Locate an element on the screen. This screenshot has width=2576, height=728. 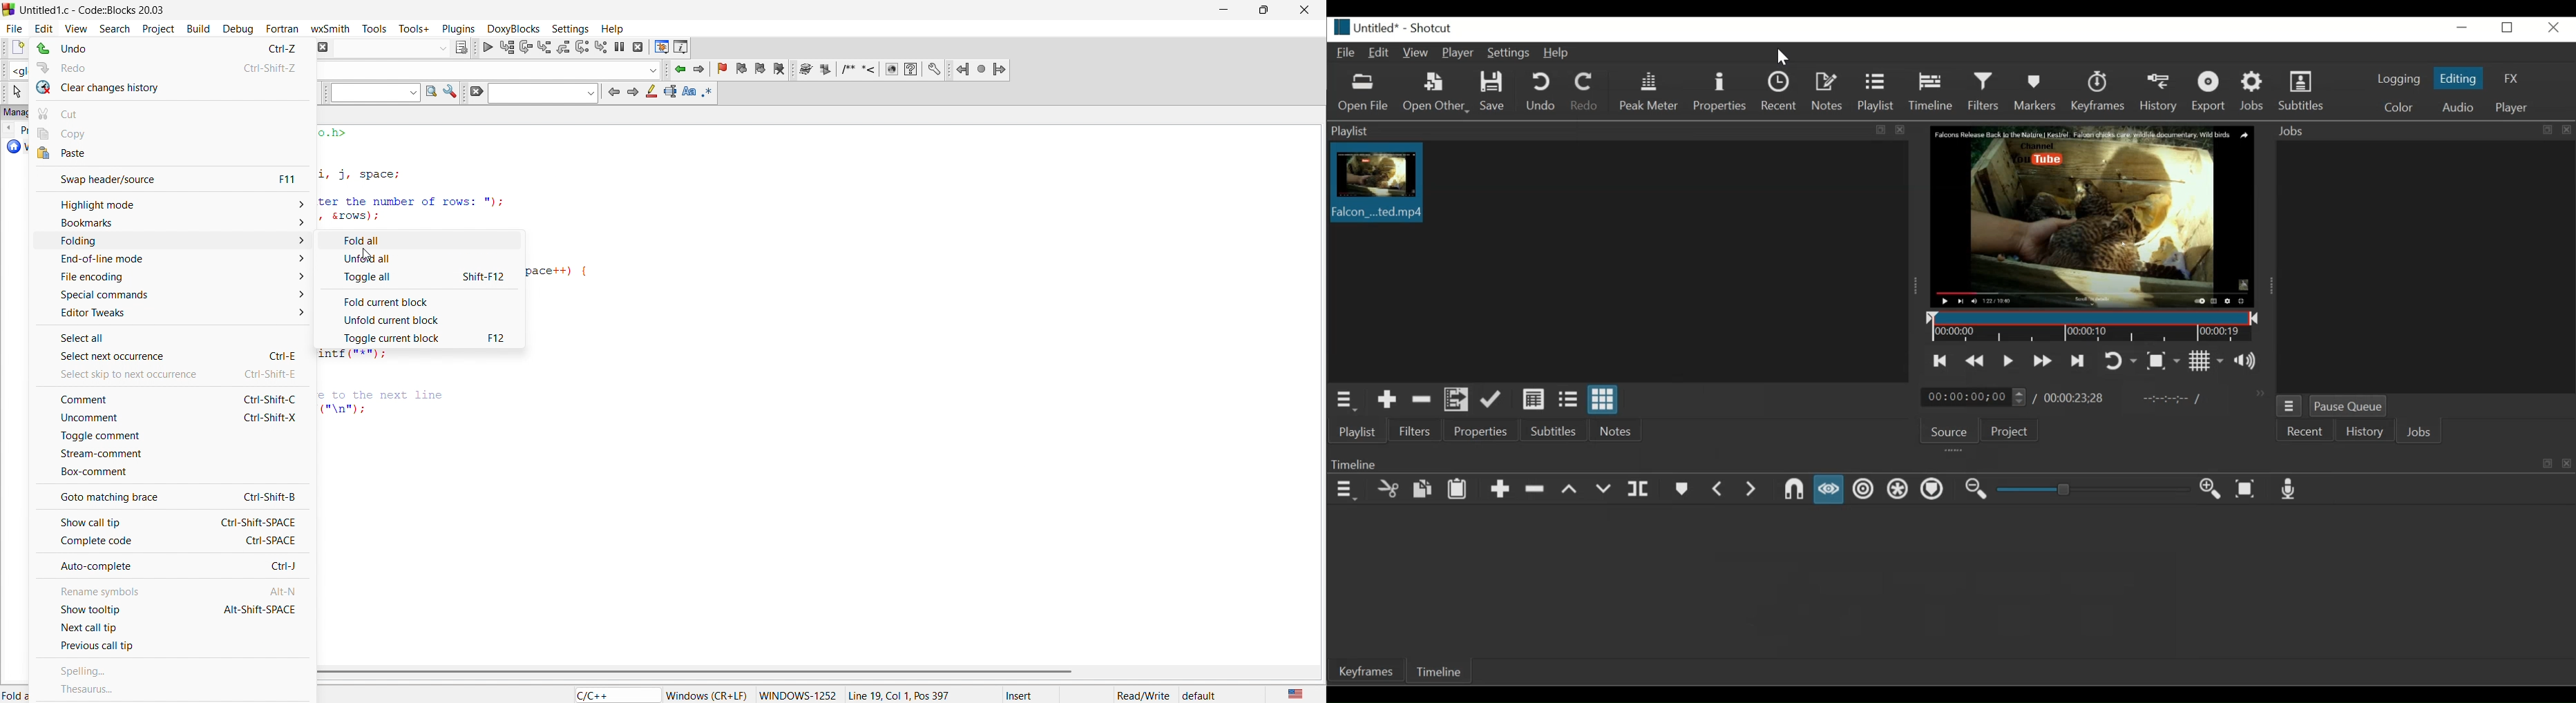
unfold all is located at coordinates (420, 258).